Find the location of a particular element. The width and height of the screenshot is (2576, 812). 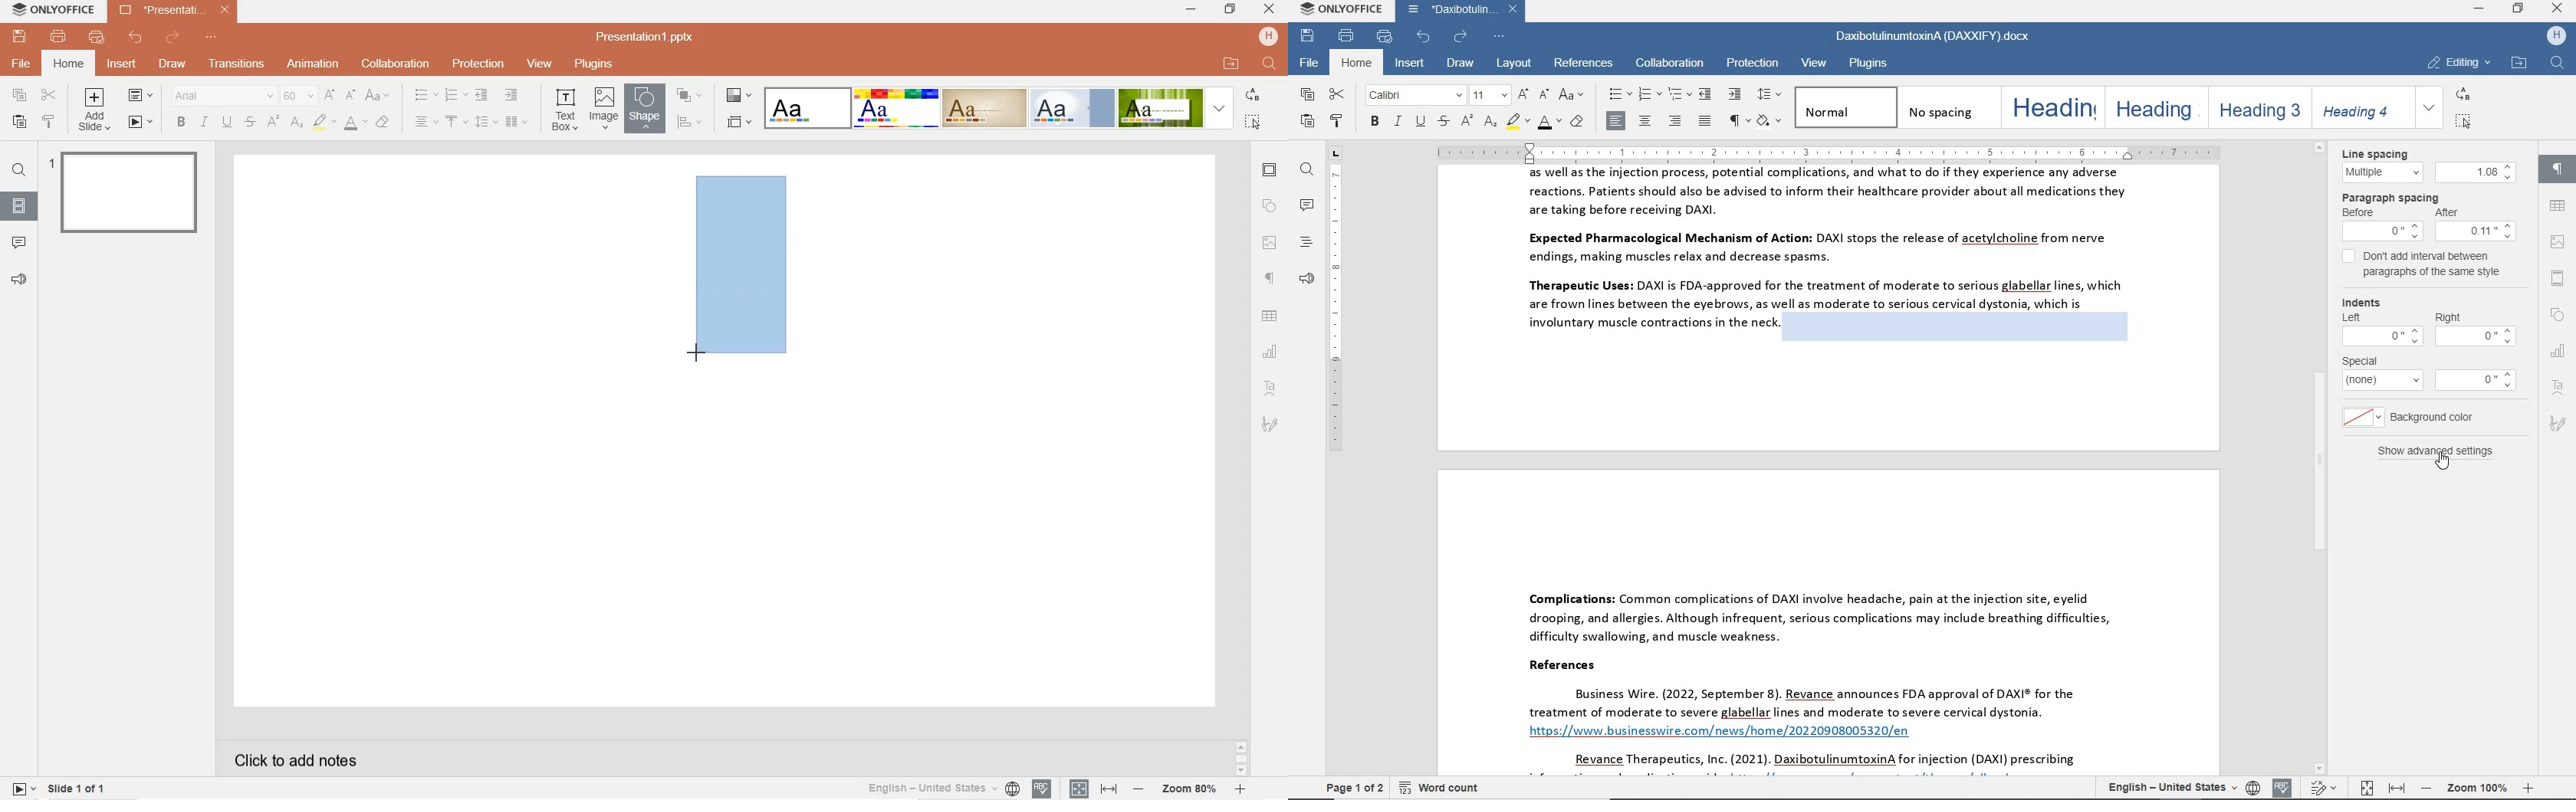

protection is located at coordinates (478, 65).